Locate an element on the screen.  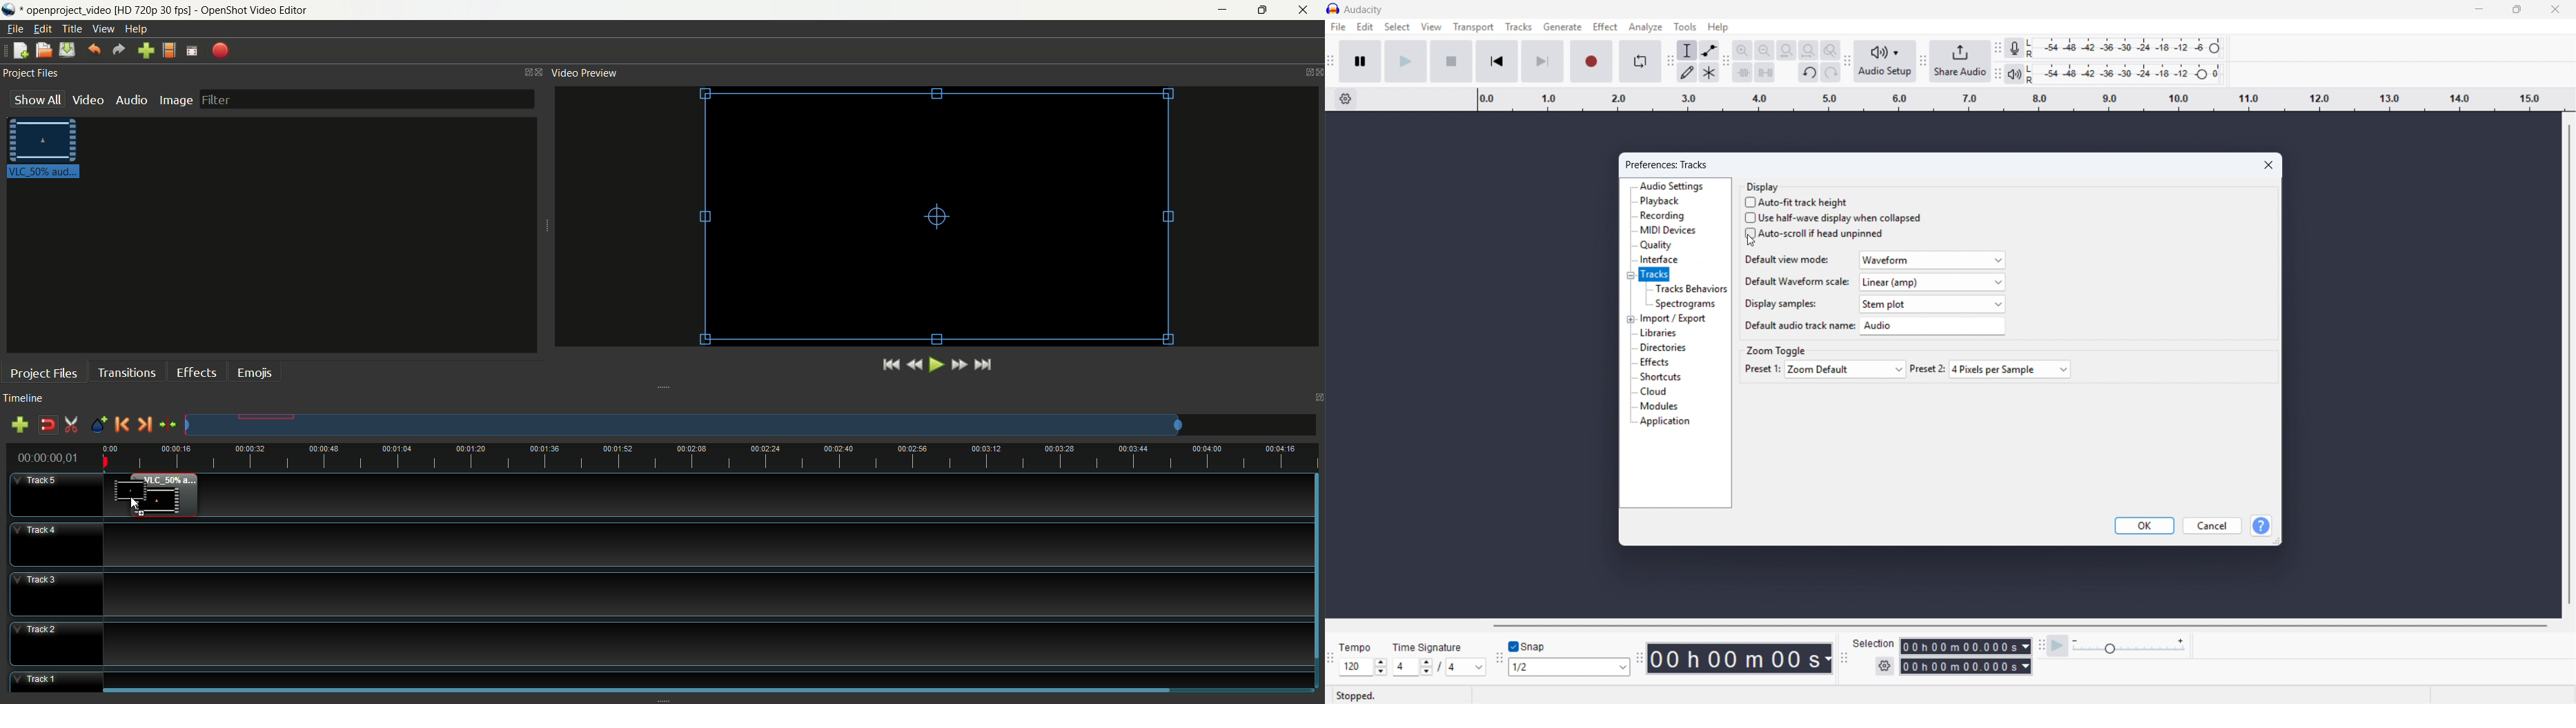
playback meter toolbar is located at coordinates (1997, 74).